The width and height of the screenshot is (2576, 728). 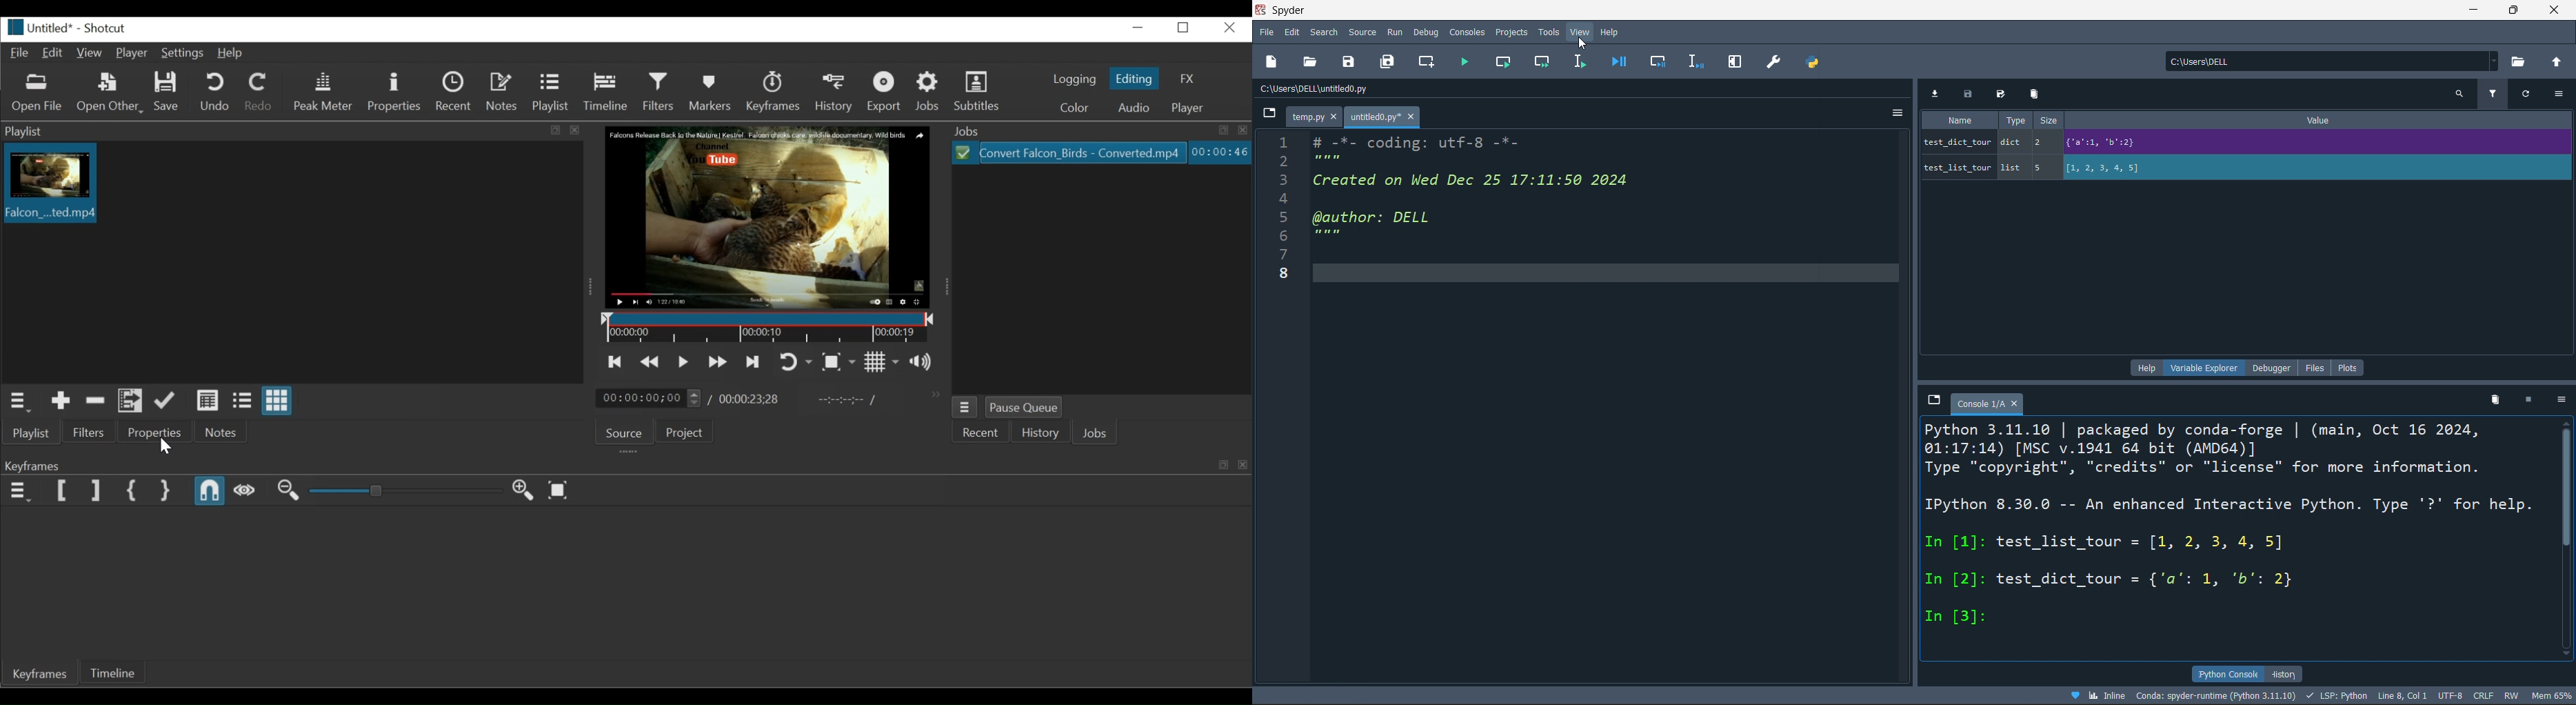 What do you see at coordinates (1548, 32) in the screenshot?
I see `tools` at bounding box center [1548, 32].